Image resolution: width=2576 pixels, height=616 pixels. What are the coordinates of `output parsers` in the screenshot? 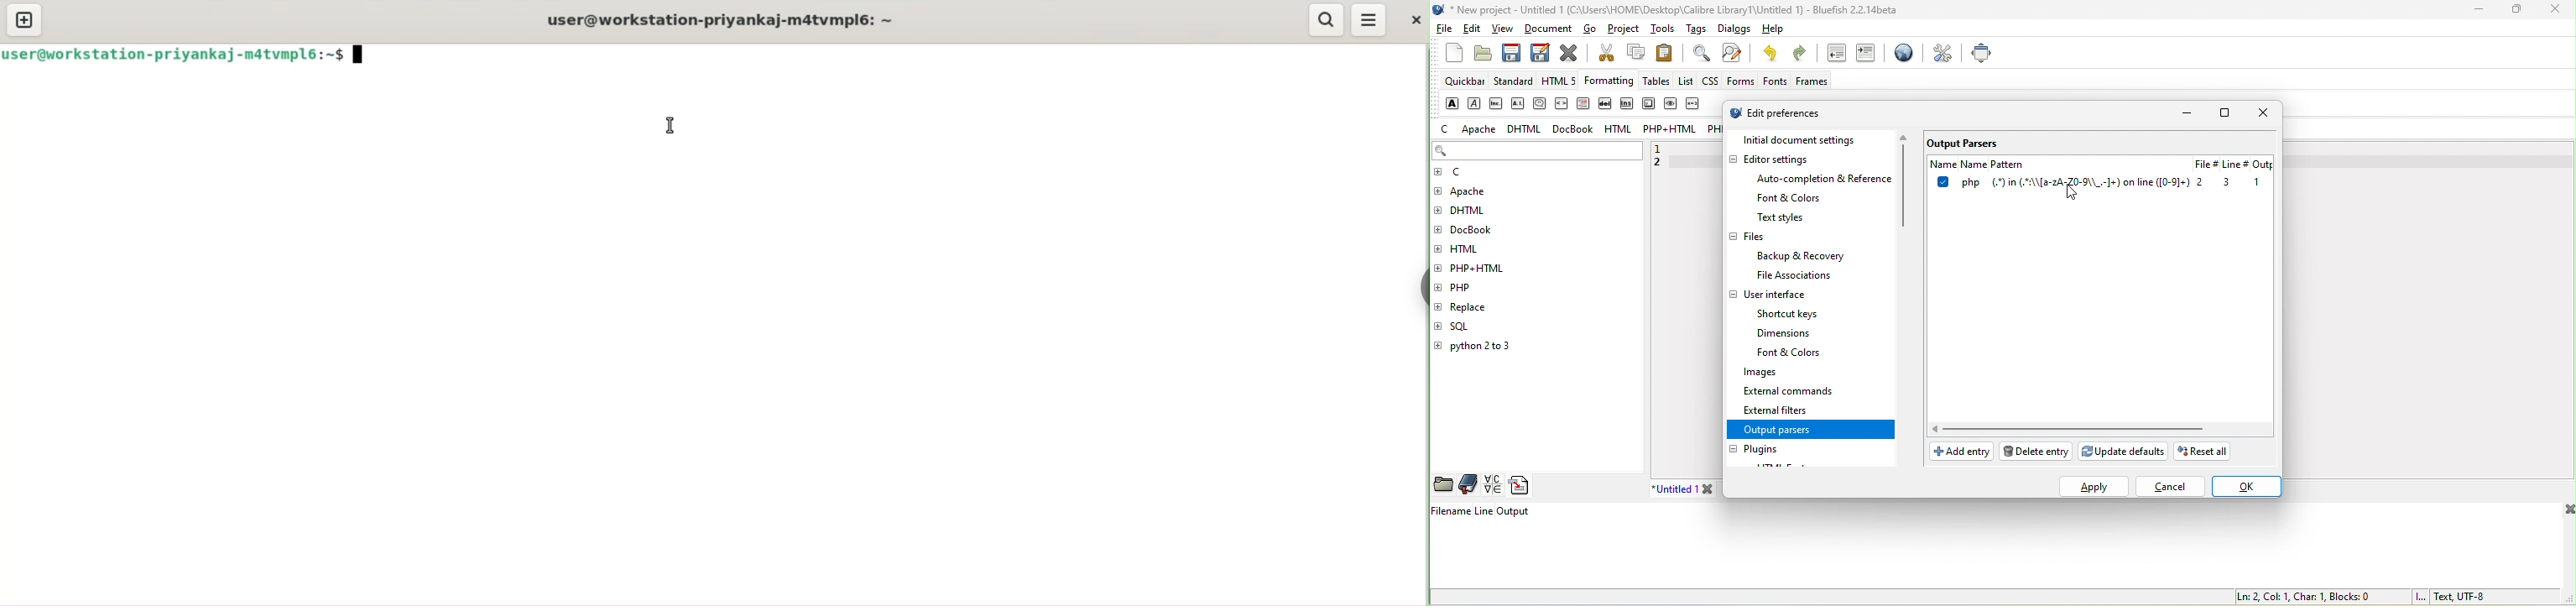 It's located at (1792, 431).